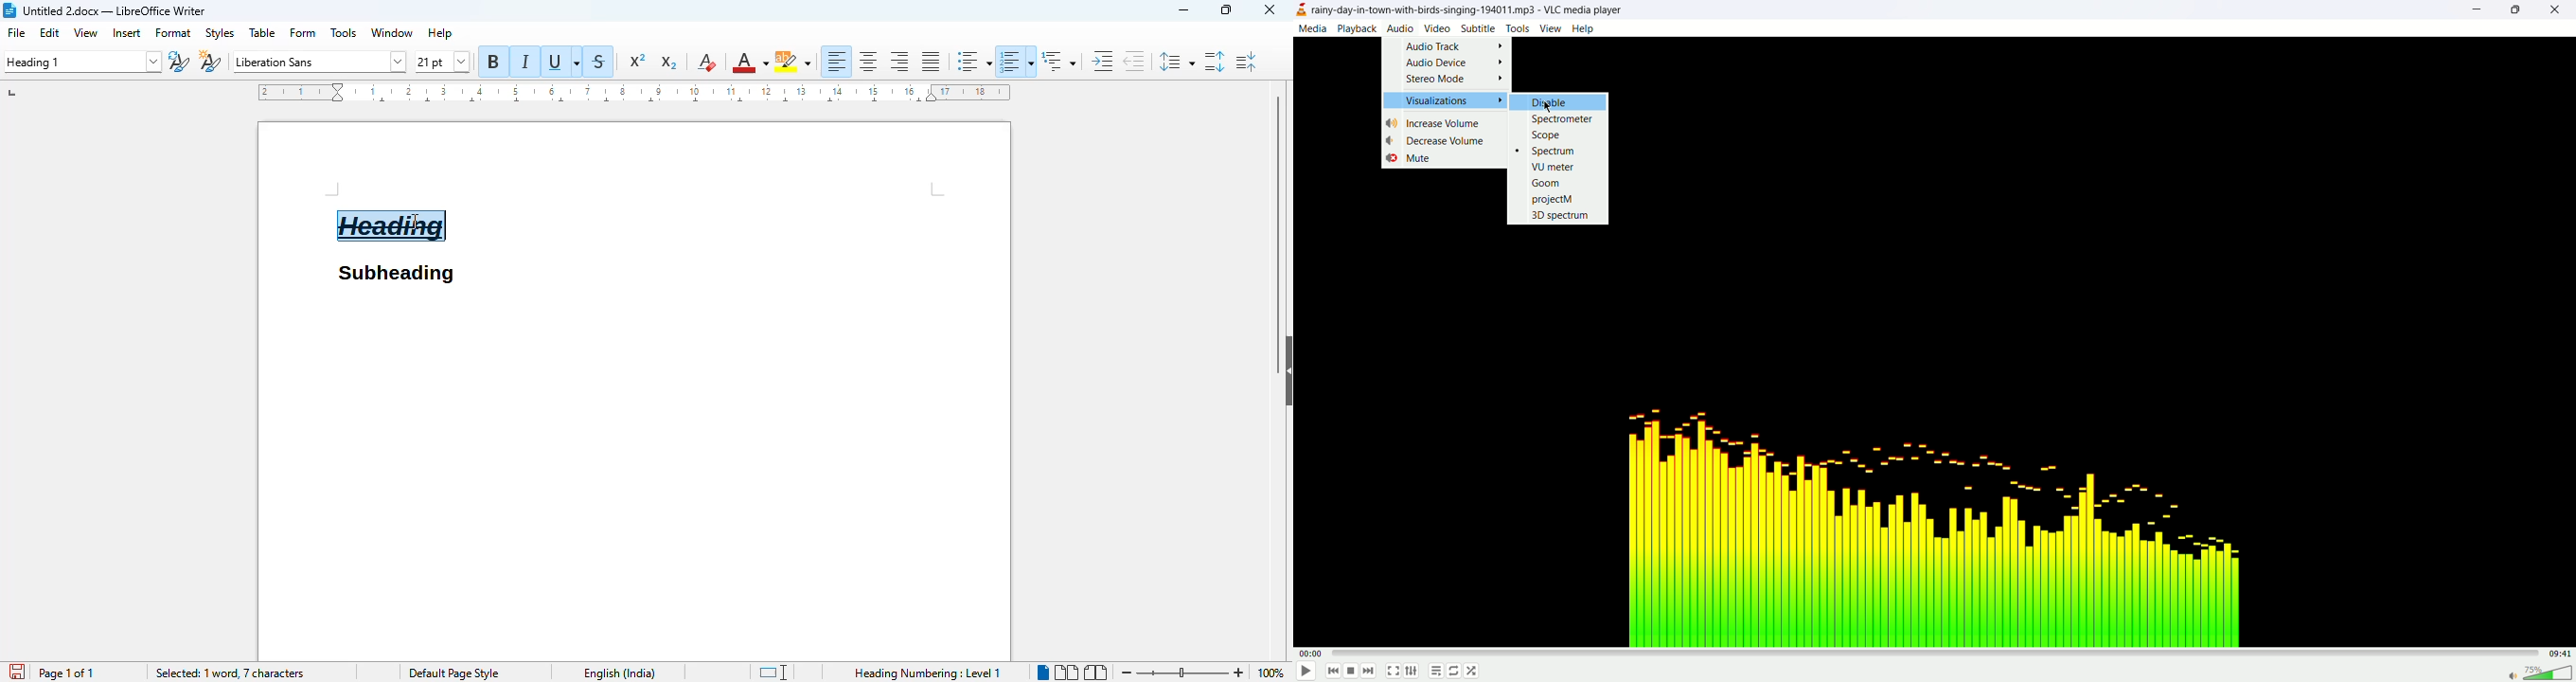 This screenshot has height=700, width=2576. What do you see at coordinates (632, 92) in the screenshot?
I see `ruler` at bounding box center [632, 92].